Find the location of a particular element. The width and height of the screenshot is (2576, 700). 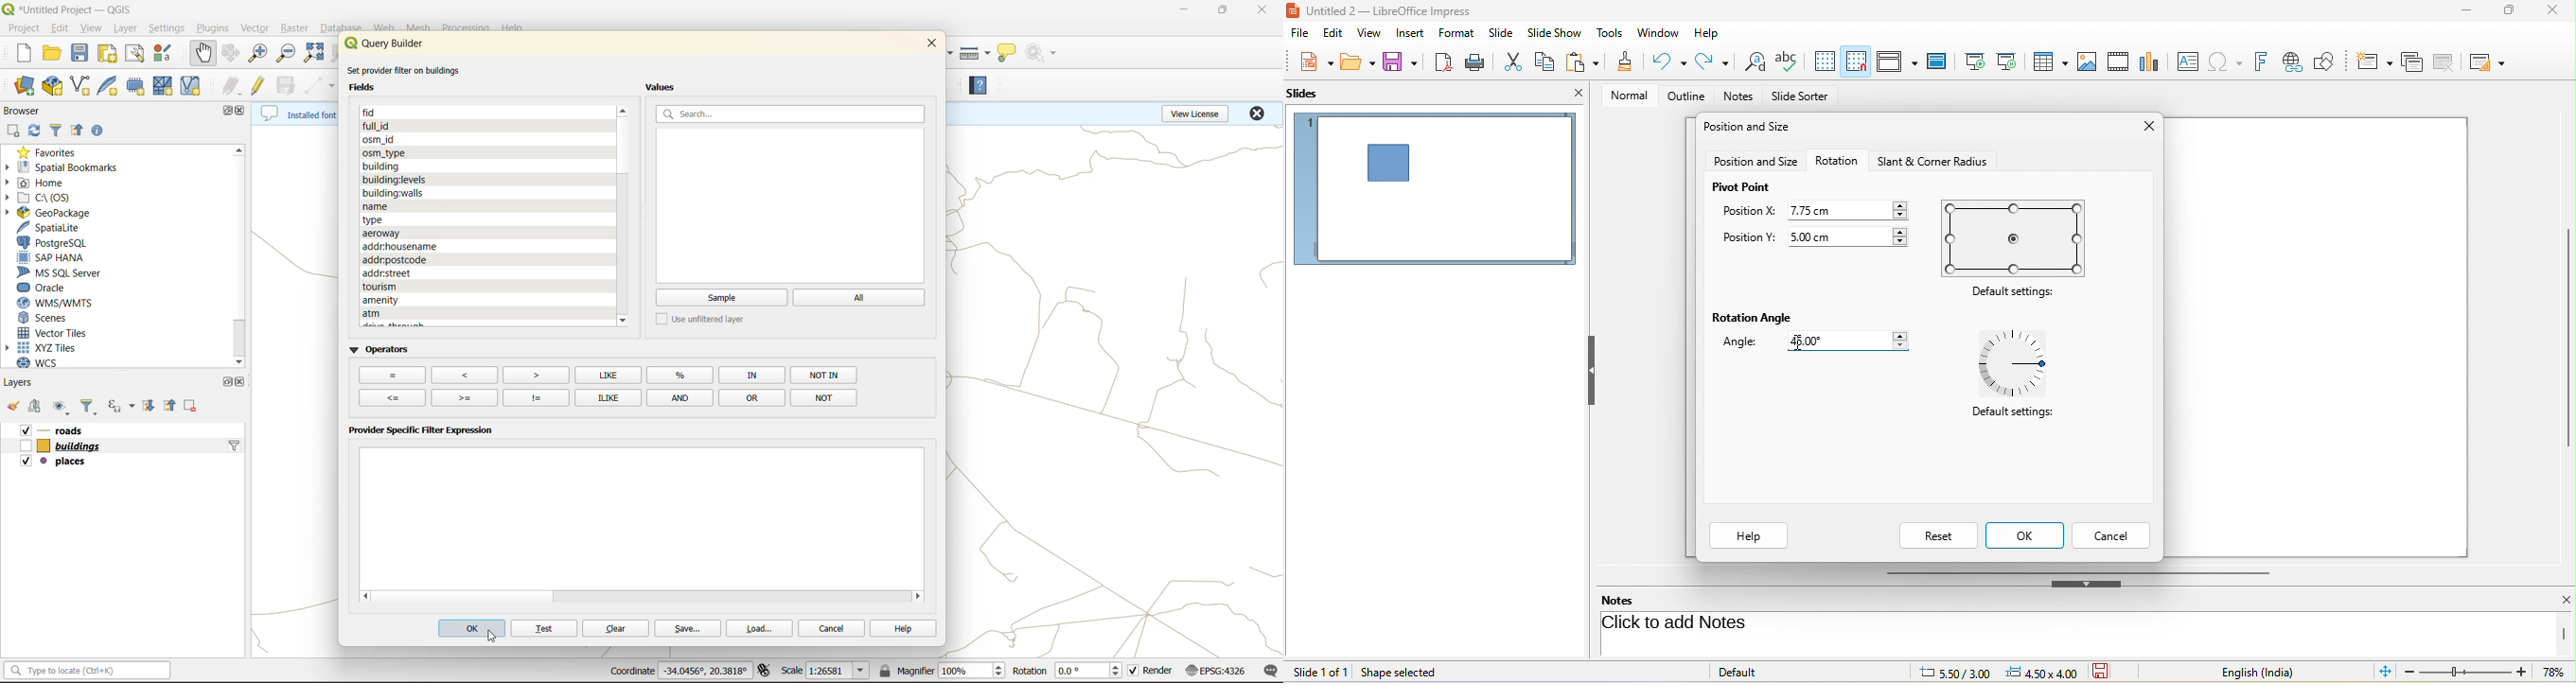

start from current slide is located at coordinates (2012, 61).